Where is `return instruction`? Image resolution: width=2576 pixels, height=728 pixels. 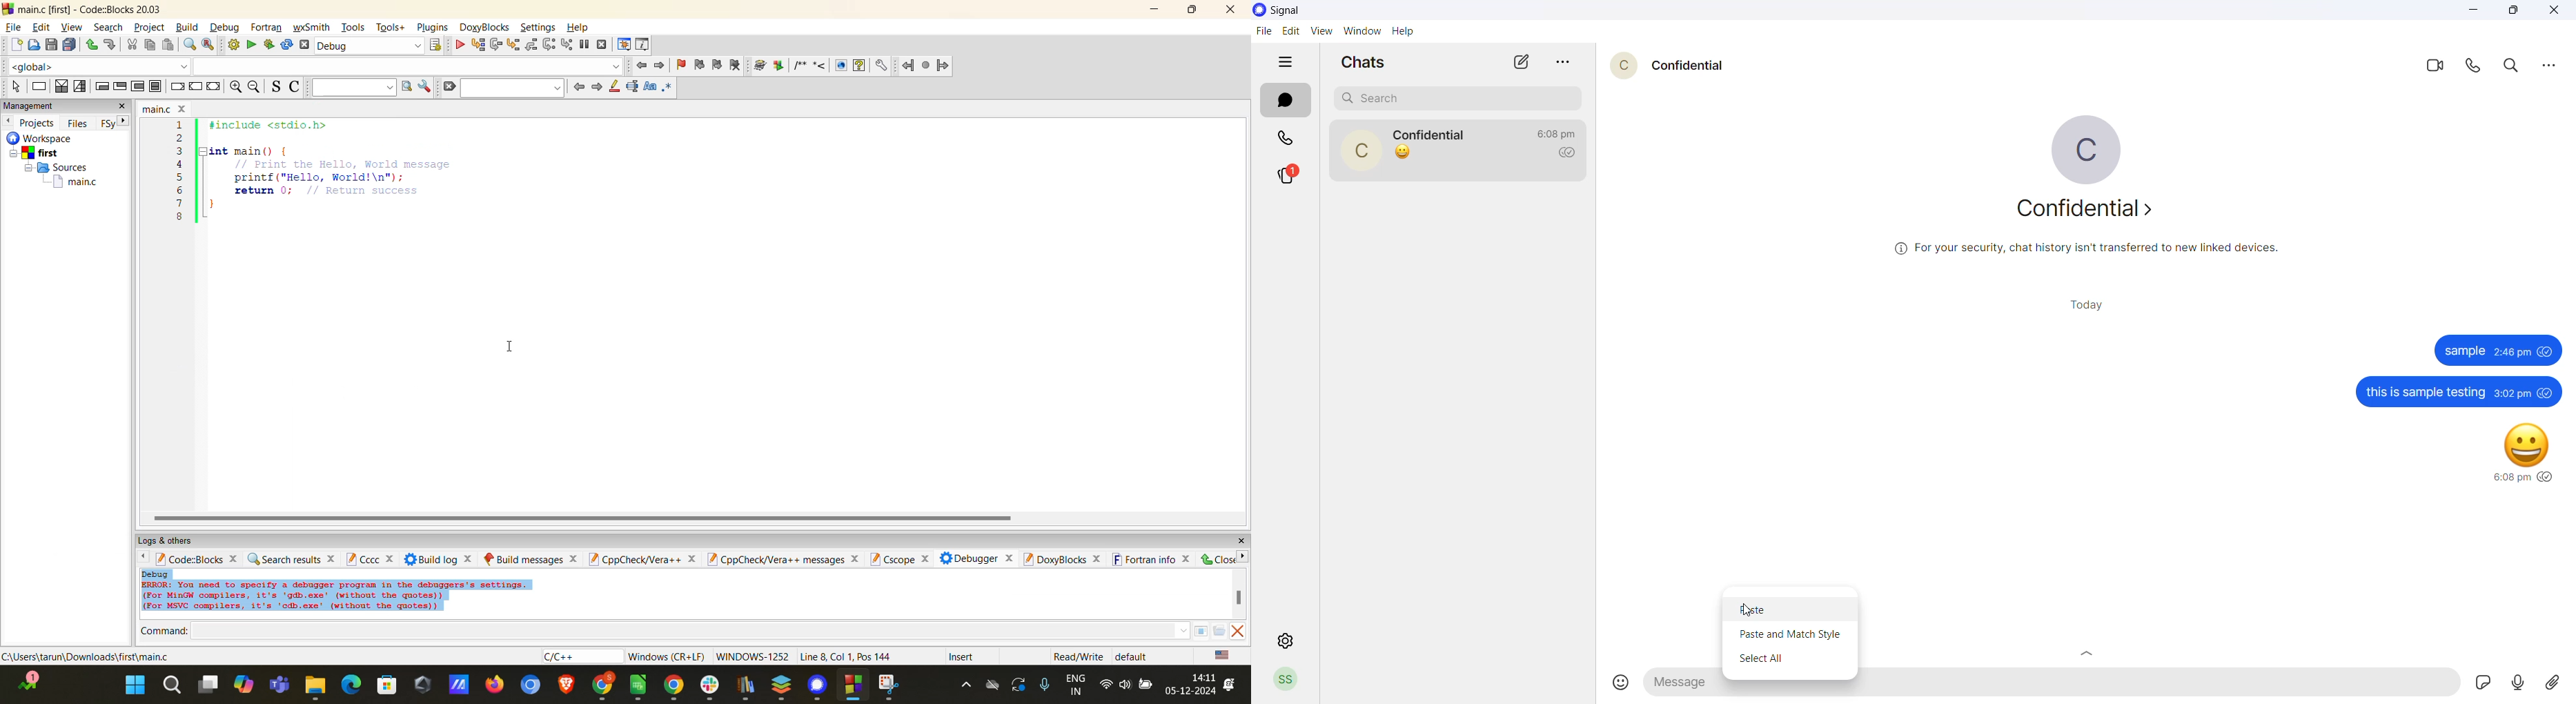
return instruction is located at coordinates (213, 89).